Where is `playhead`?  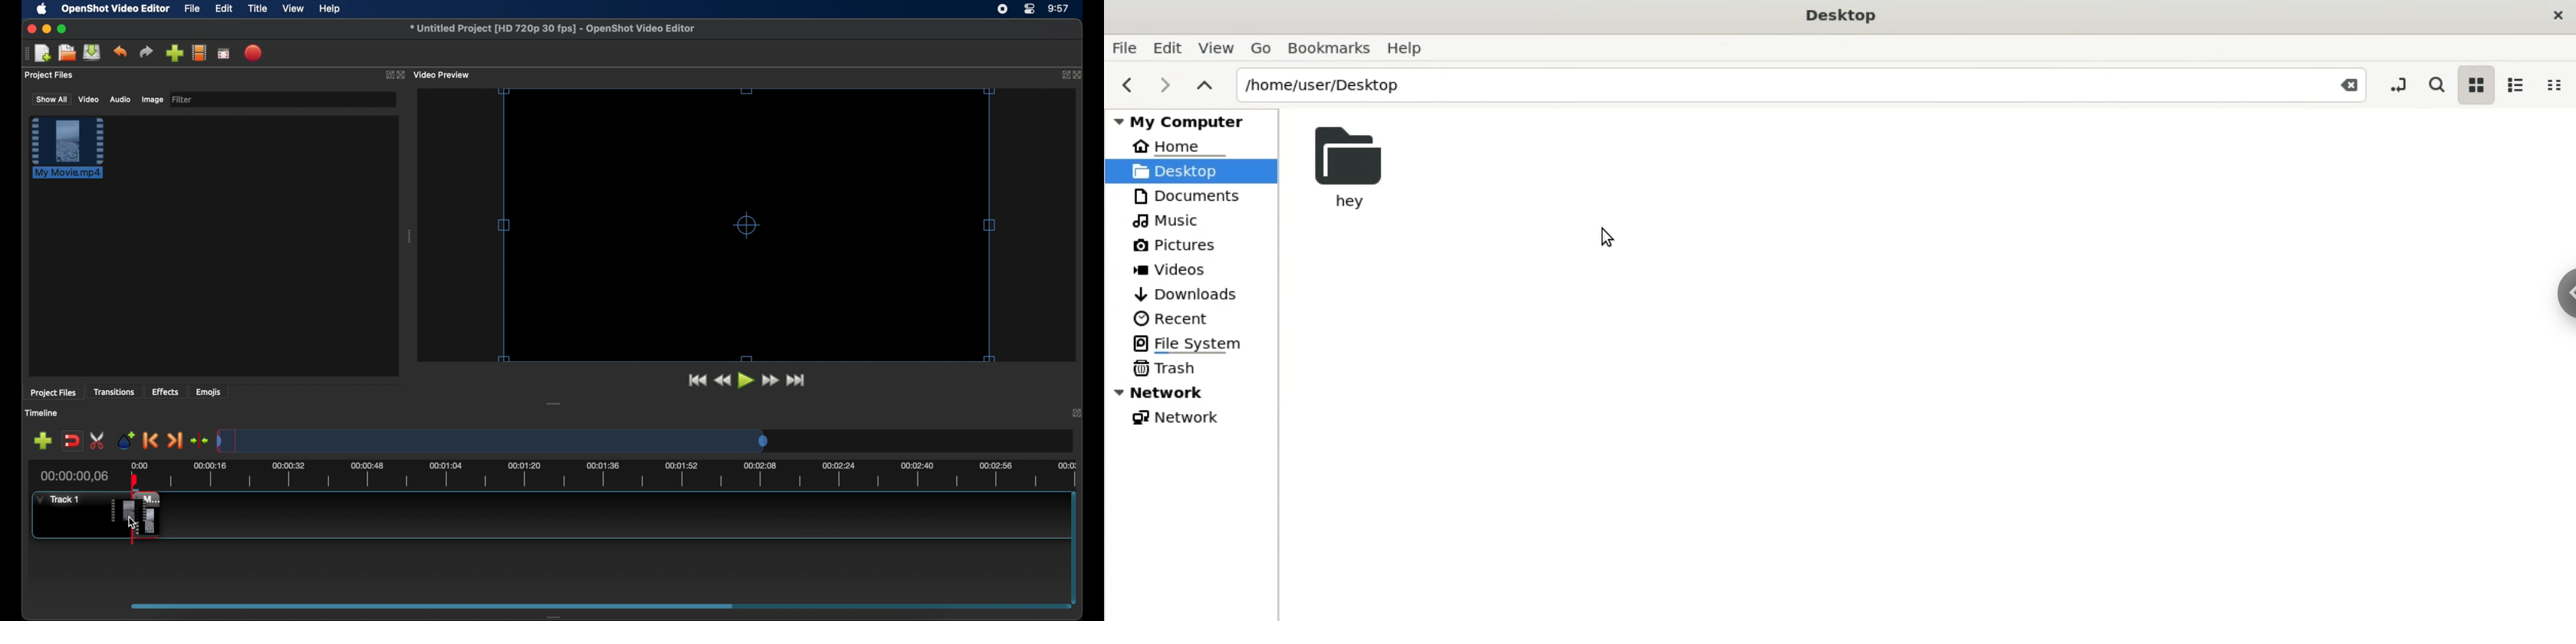
playhead is located at coordinates (135, 481).